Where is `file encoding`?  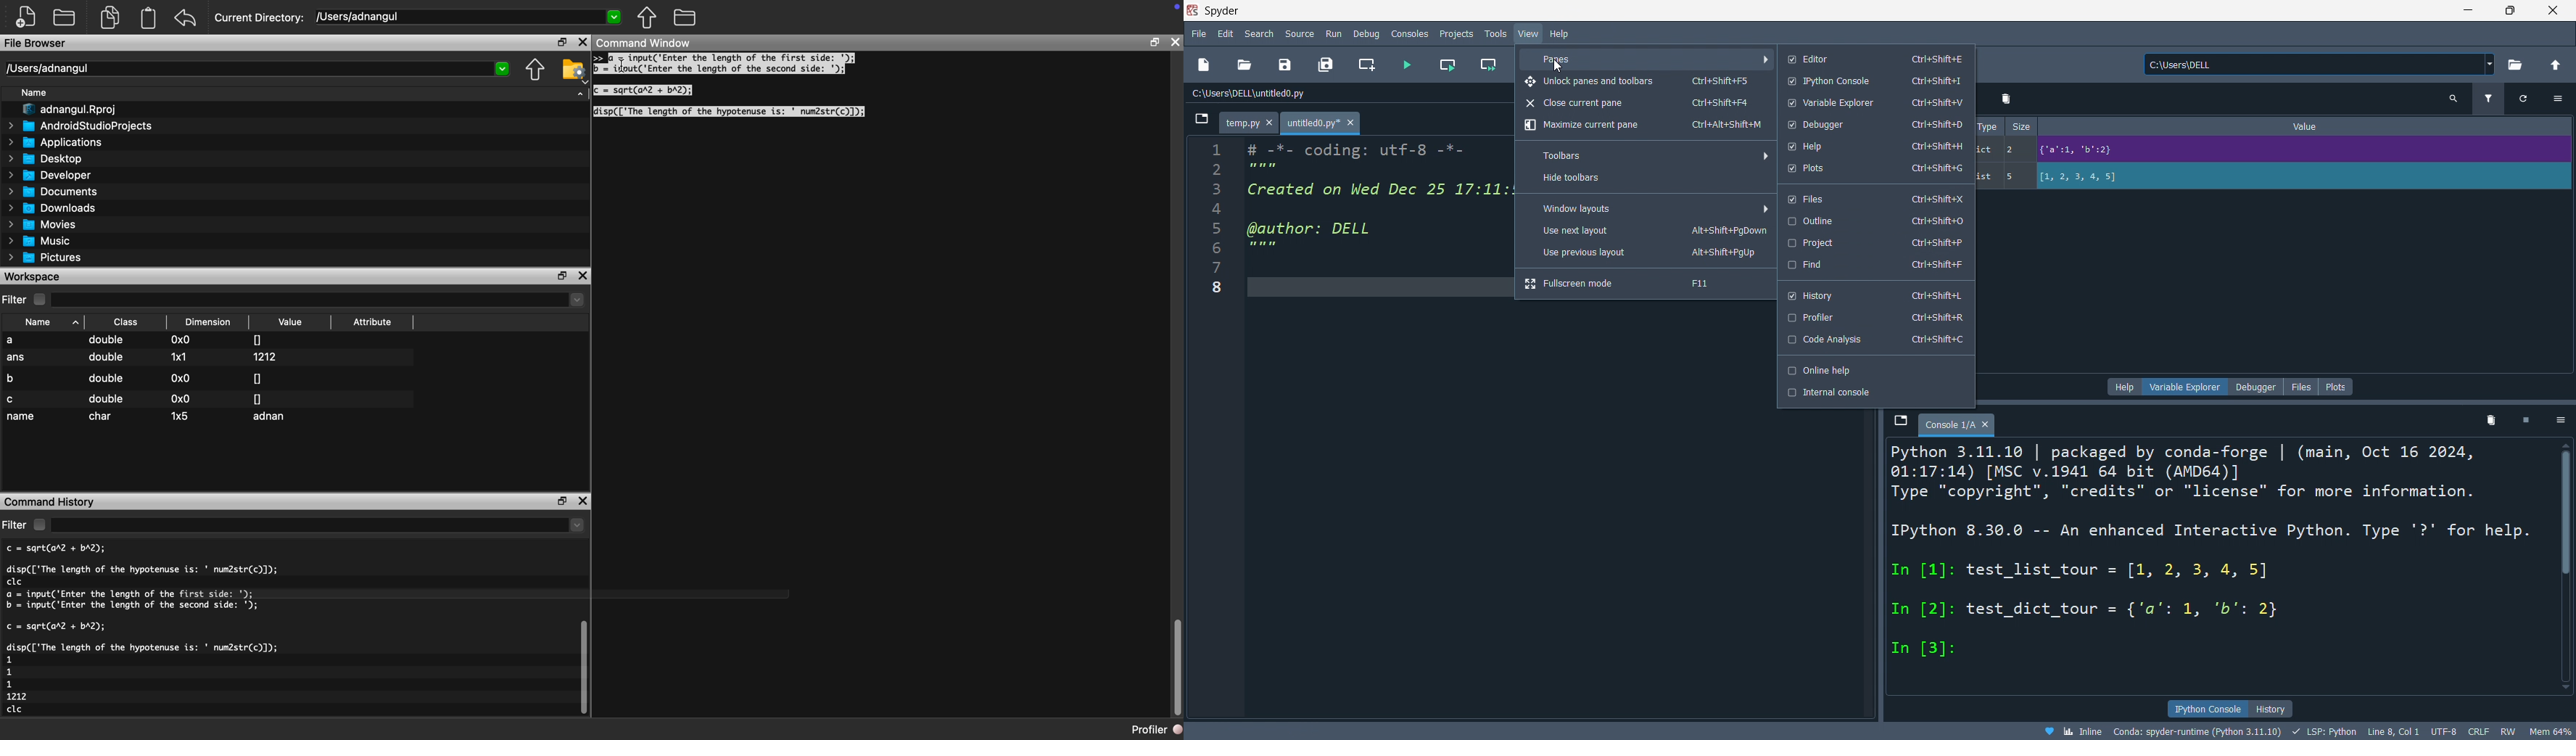 file encoding is located at coordinates (2443, 731).